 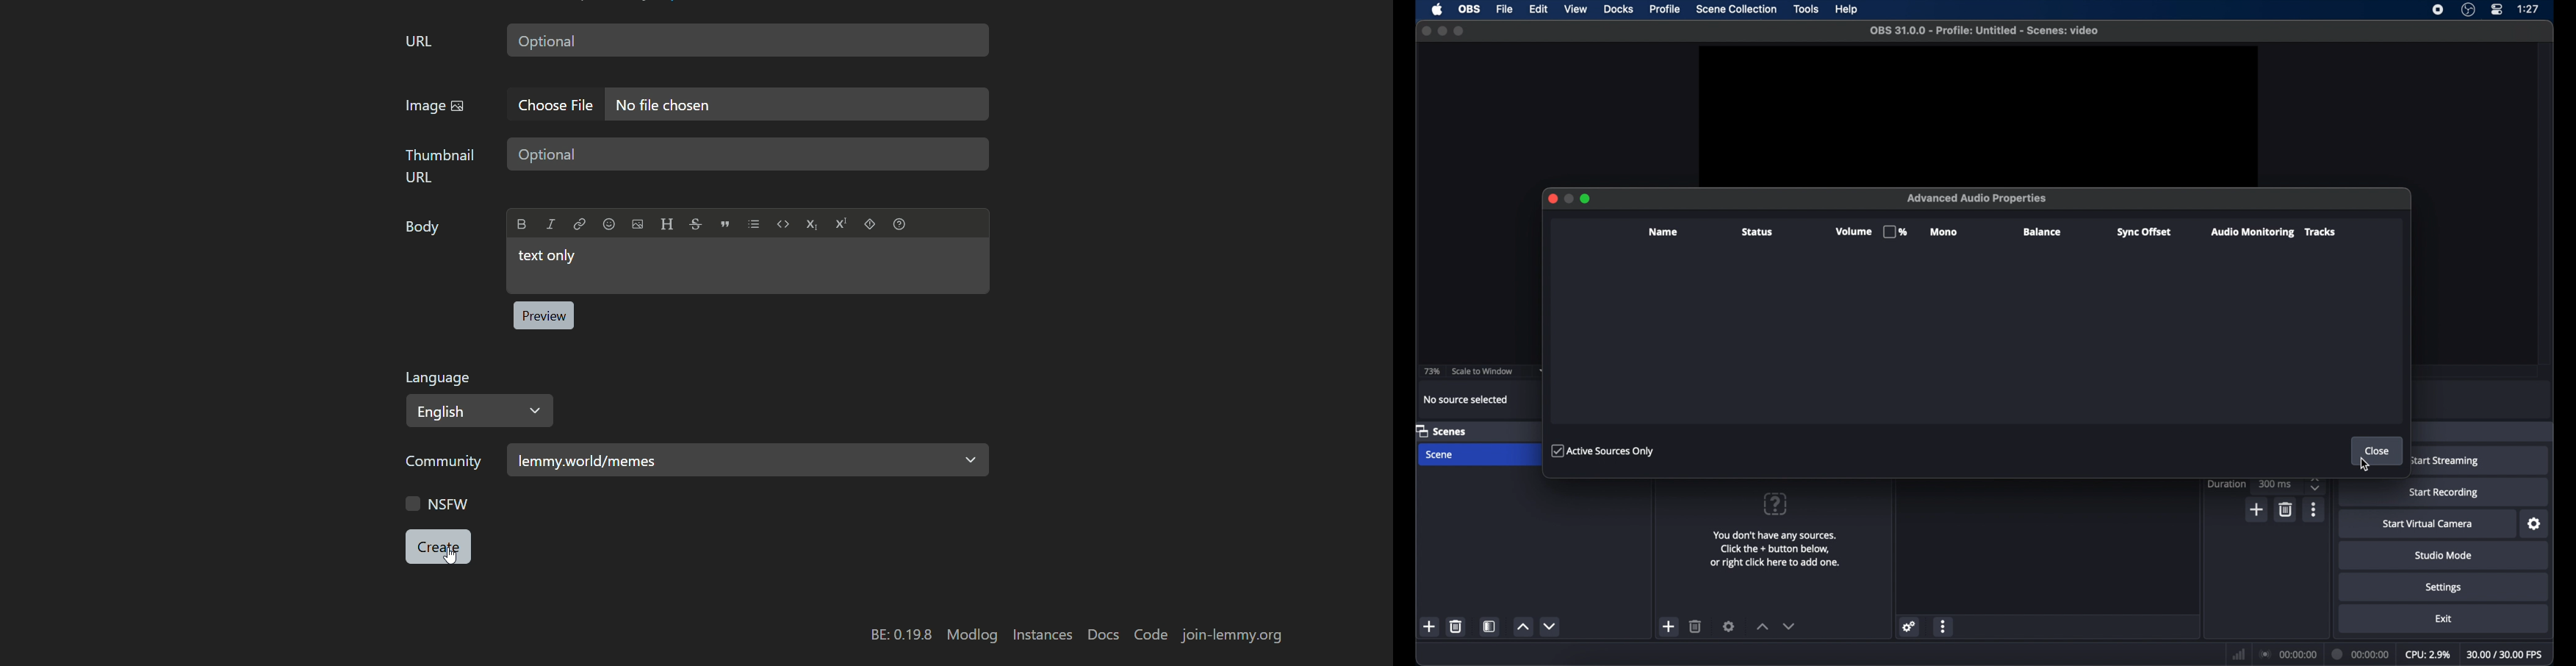 I want to click on decrement, so click(x=1552, y=626).